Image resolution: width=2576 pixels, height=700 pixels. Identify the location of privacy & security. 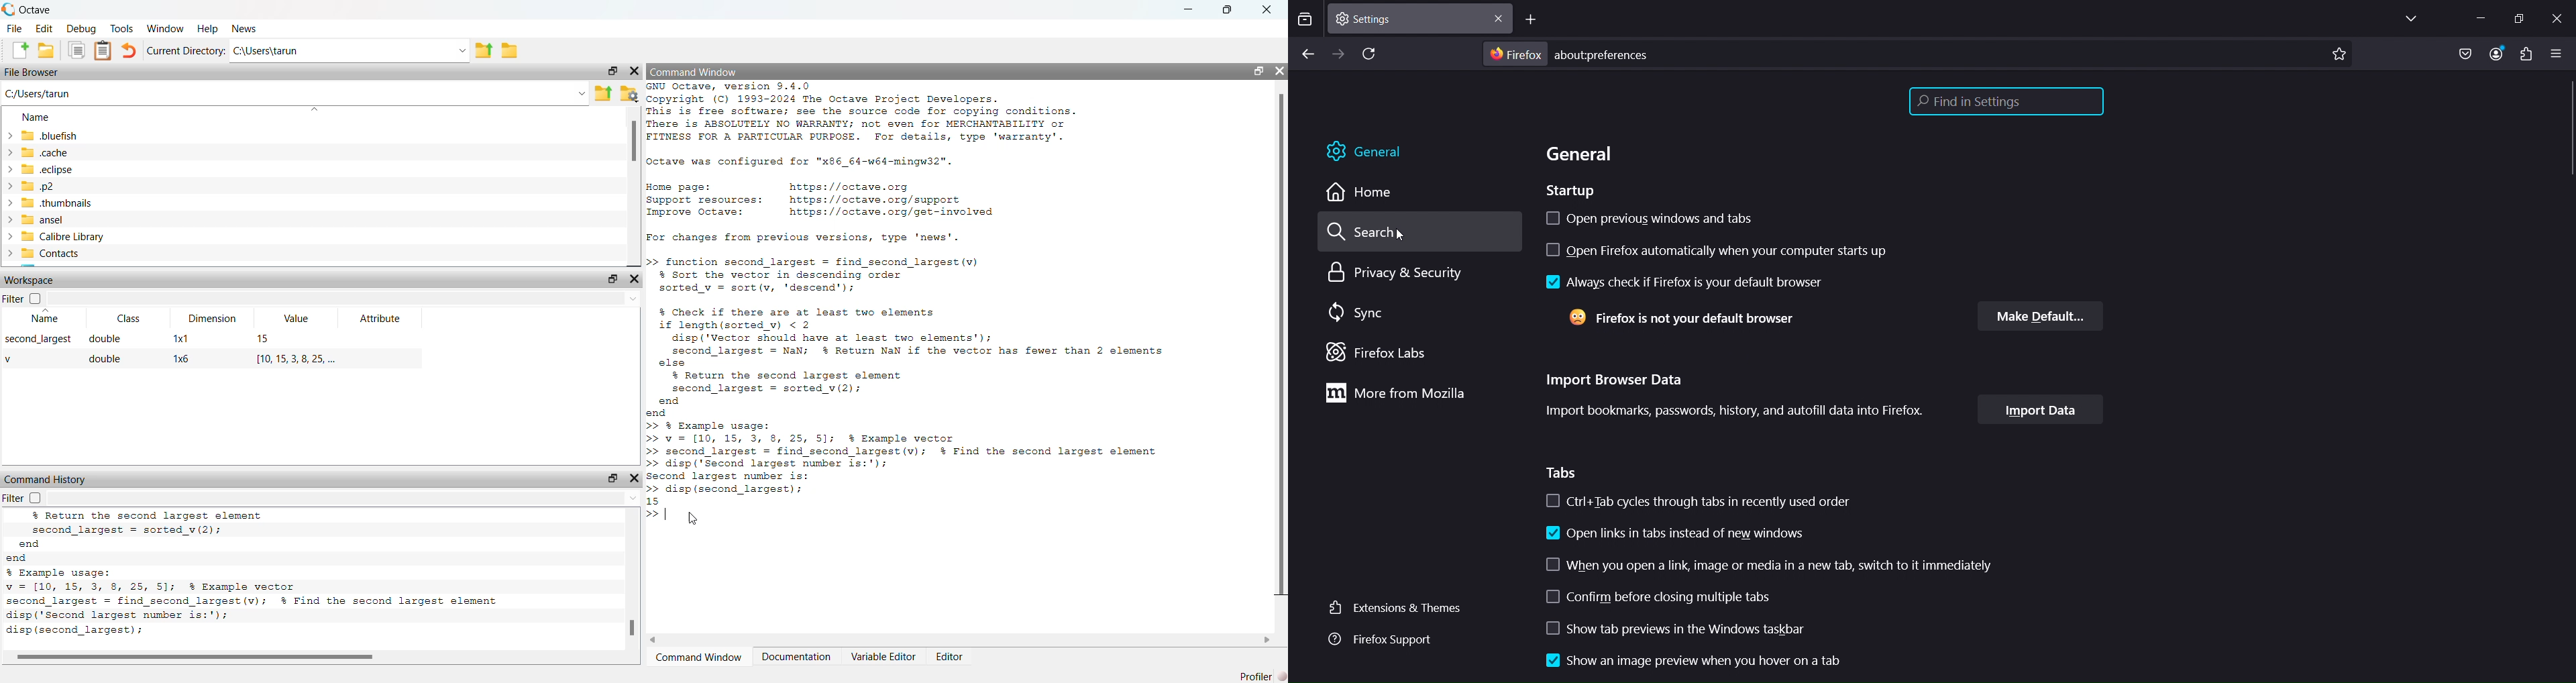
(1390, 275).